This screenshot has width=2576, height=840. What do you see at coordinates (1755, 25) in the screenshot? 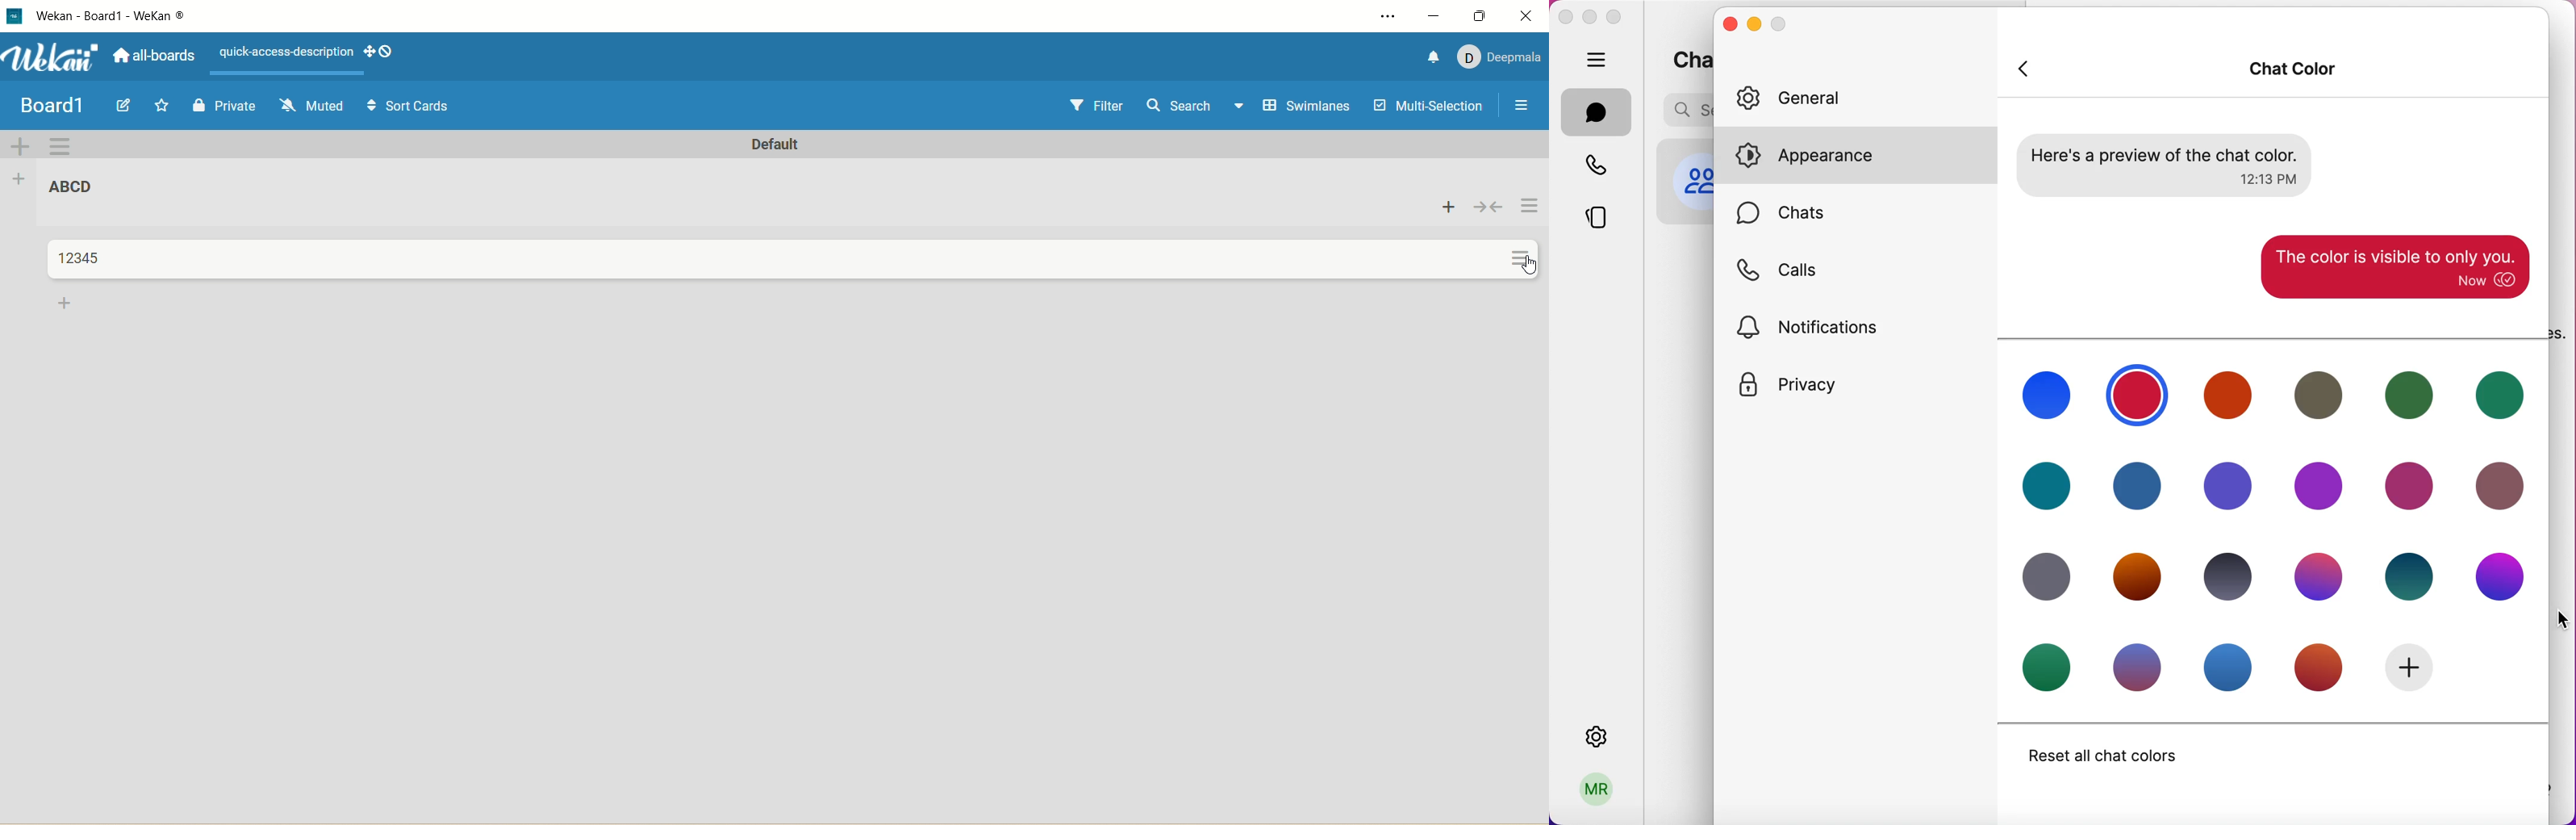
I see `minimize` at bounding box center [1755, 25].